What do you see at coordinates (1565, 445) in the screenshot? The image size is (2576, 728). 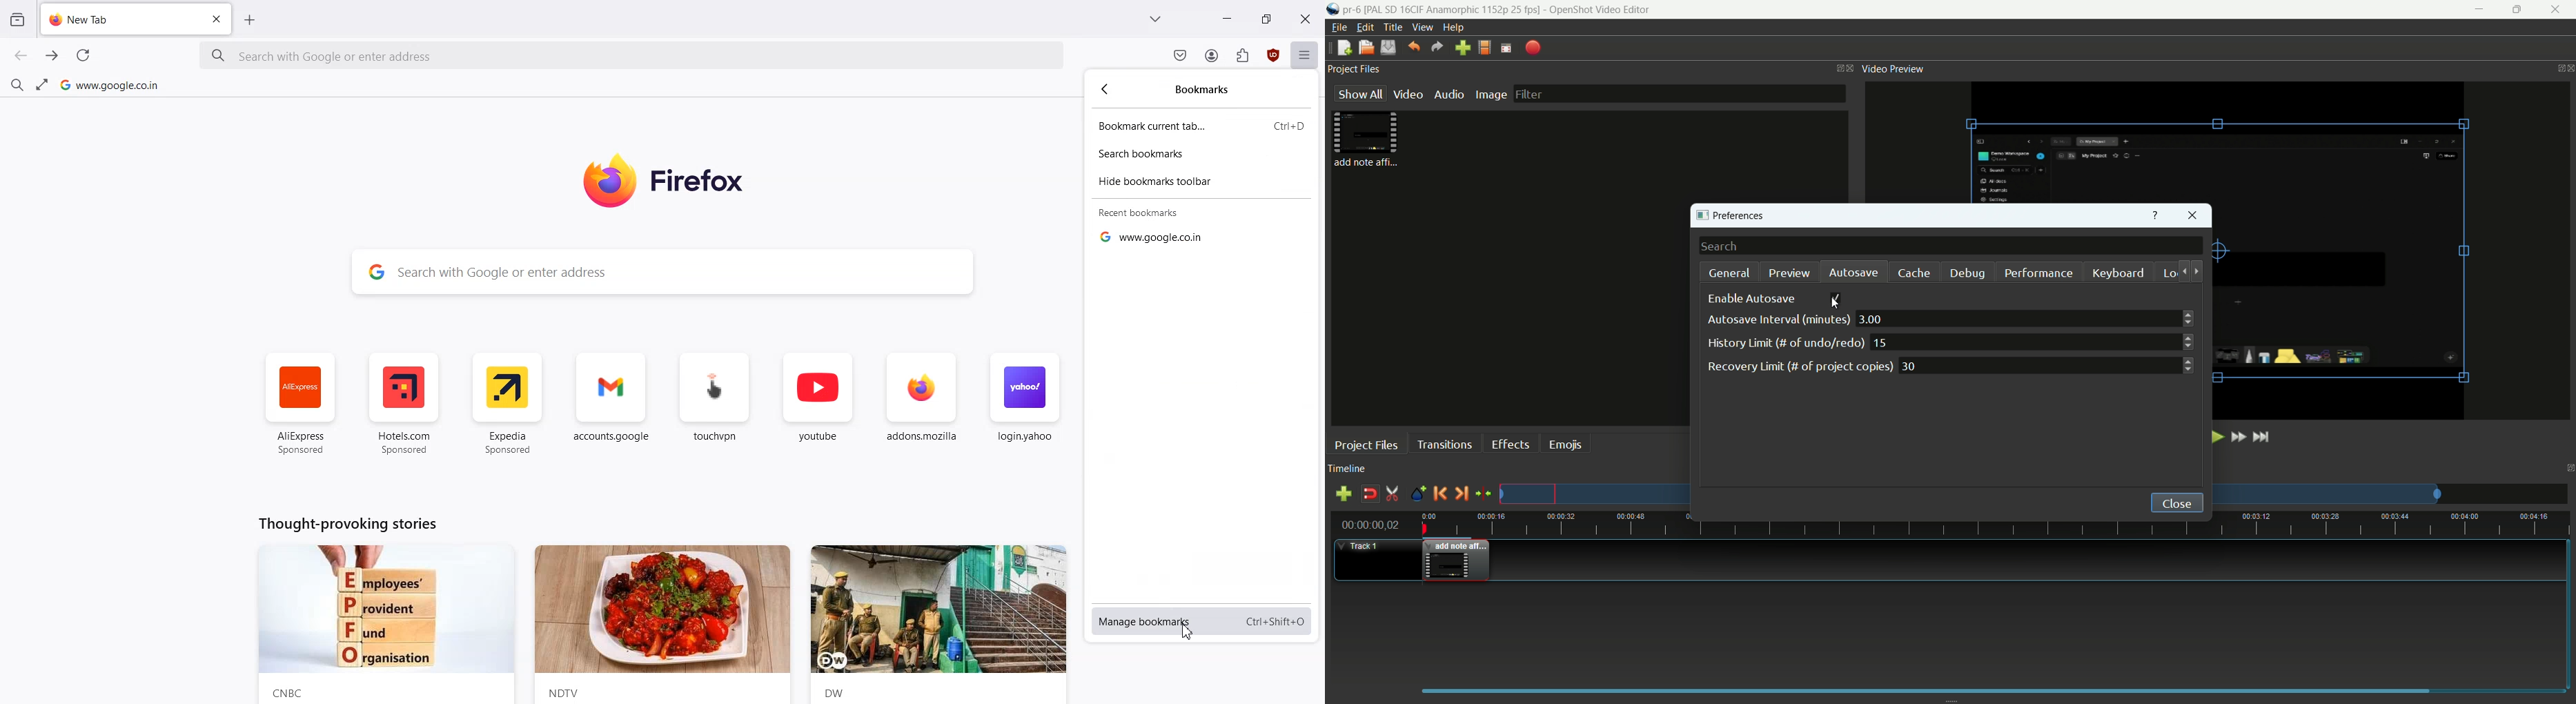 I see `emojis` at bounding box center [1565, 445].